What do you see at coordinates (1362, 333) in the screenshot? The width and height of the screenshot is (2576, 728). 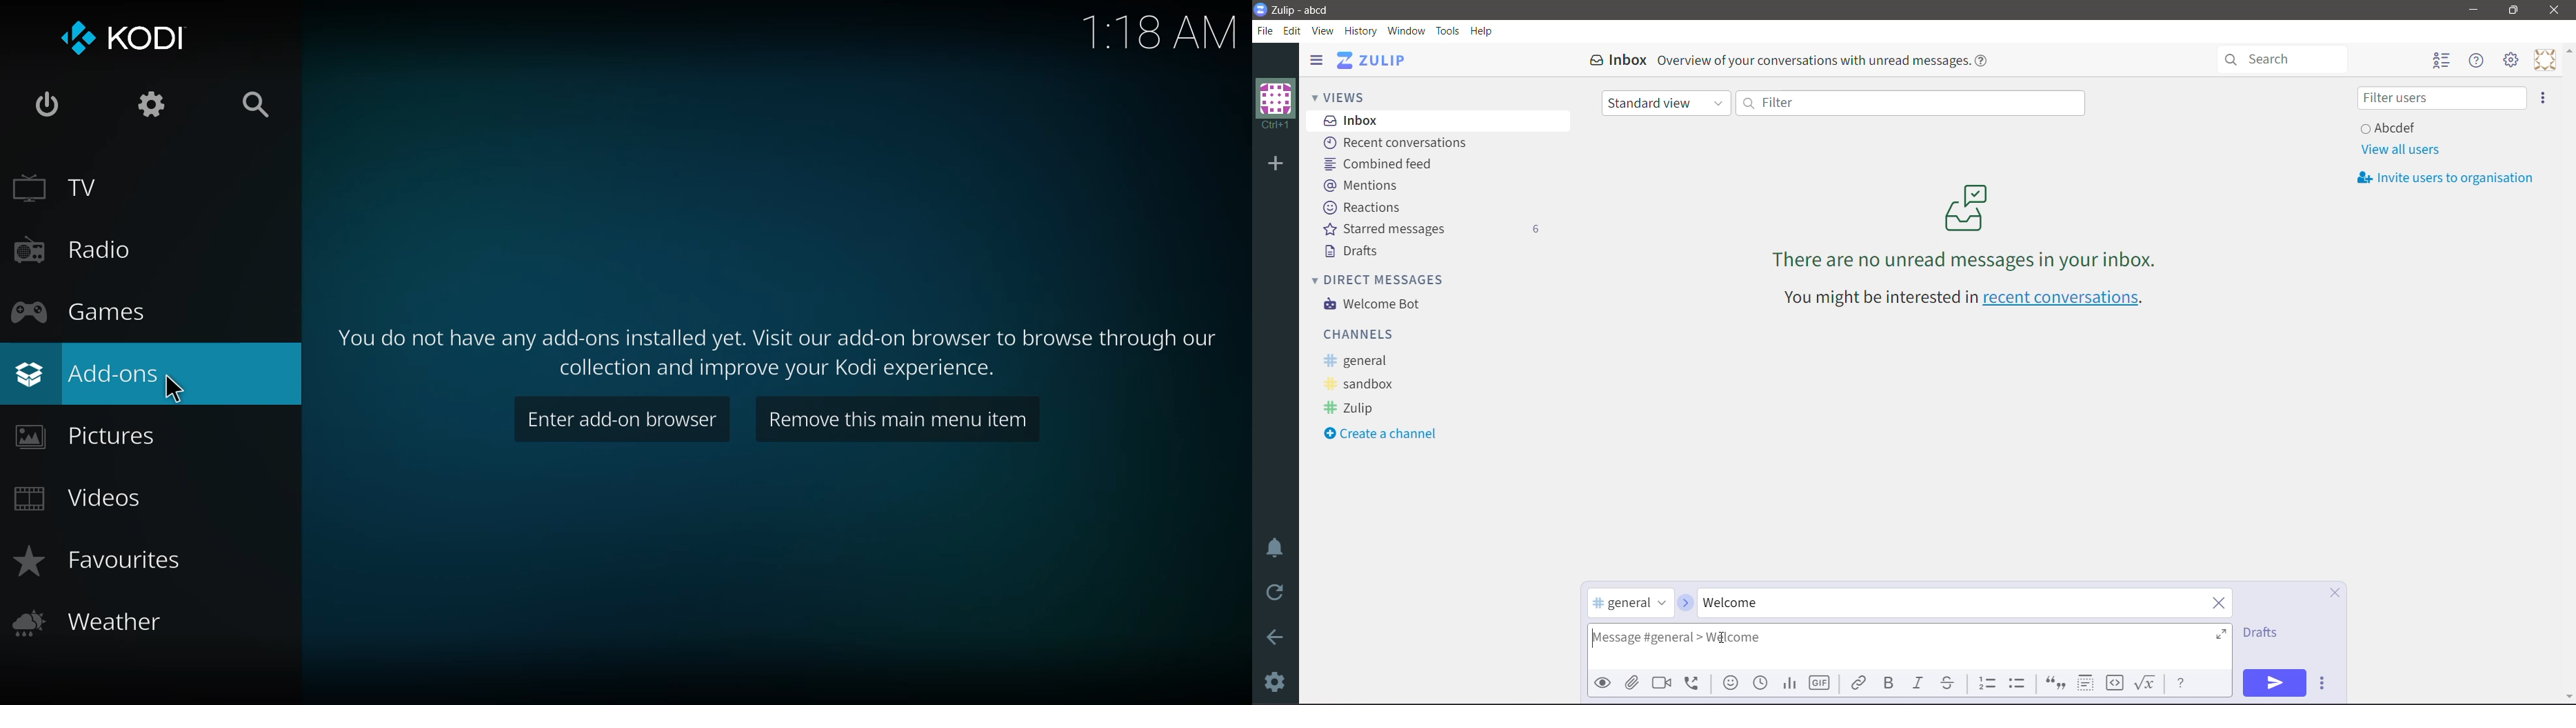 I see `Channels` at bounding box center [1362, 333].